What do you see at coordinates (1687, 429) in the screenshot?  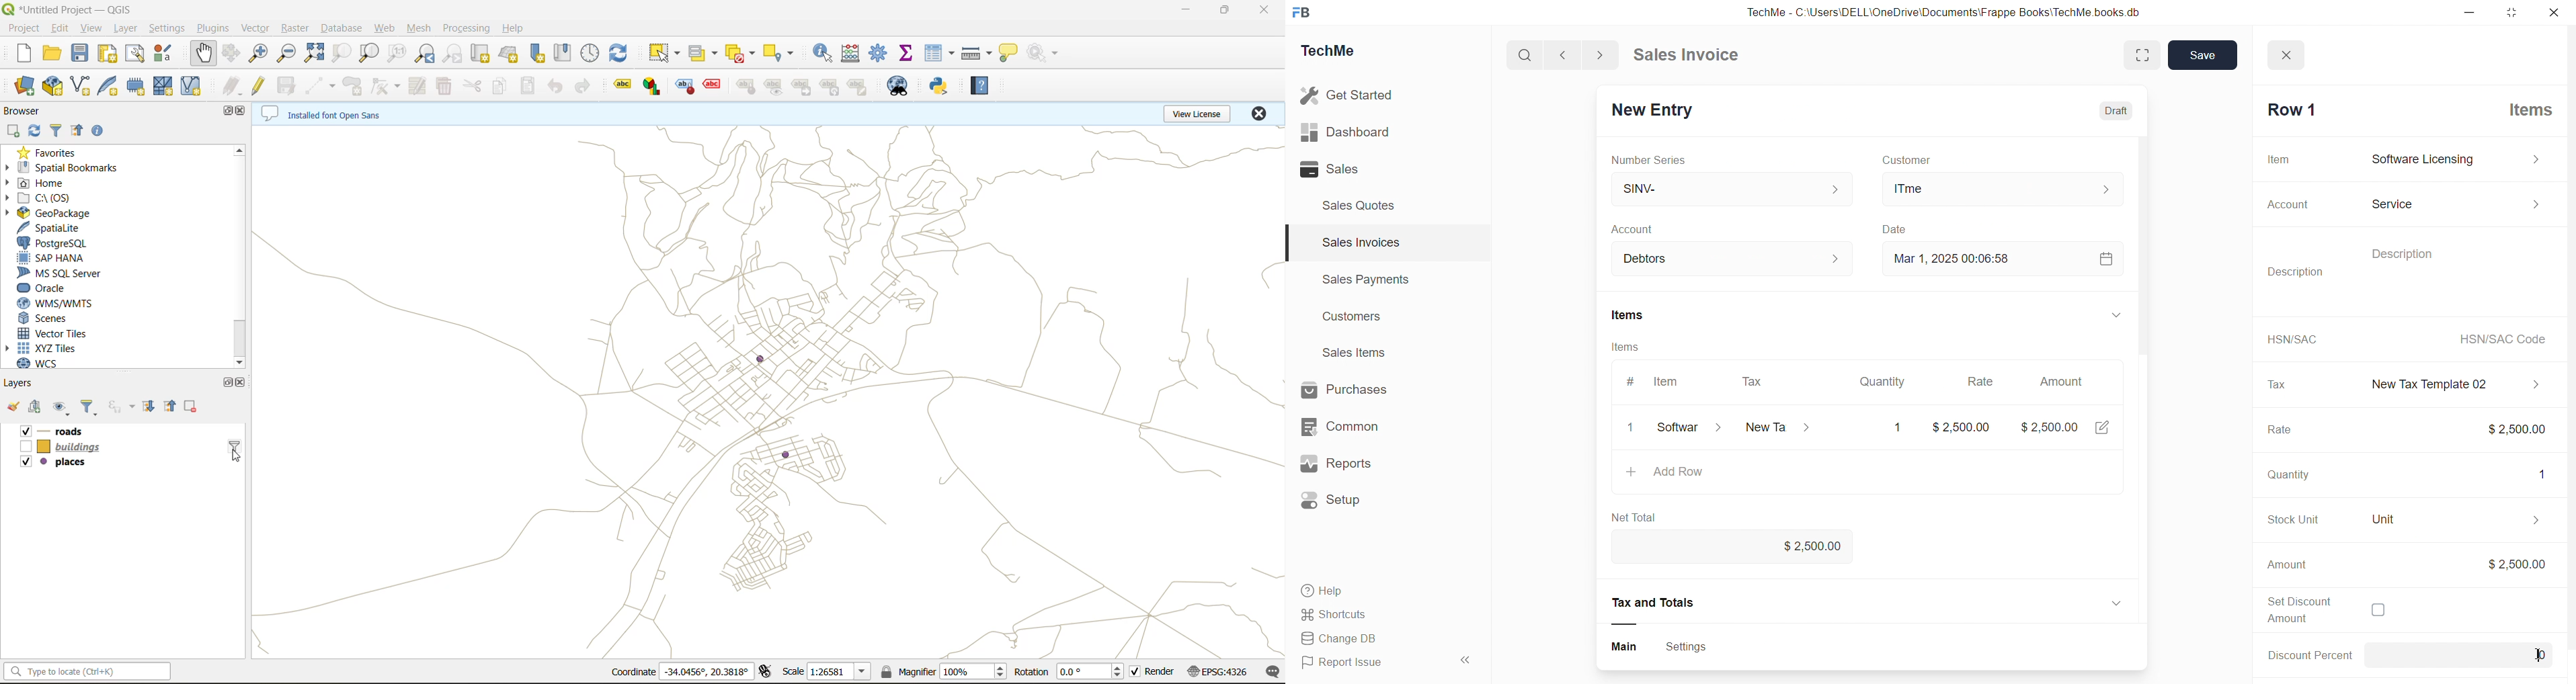 I see `Softwar >` at bounding box center [1687, 429].